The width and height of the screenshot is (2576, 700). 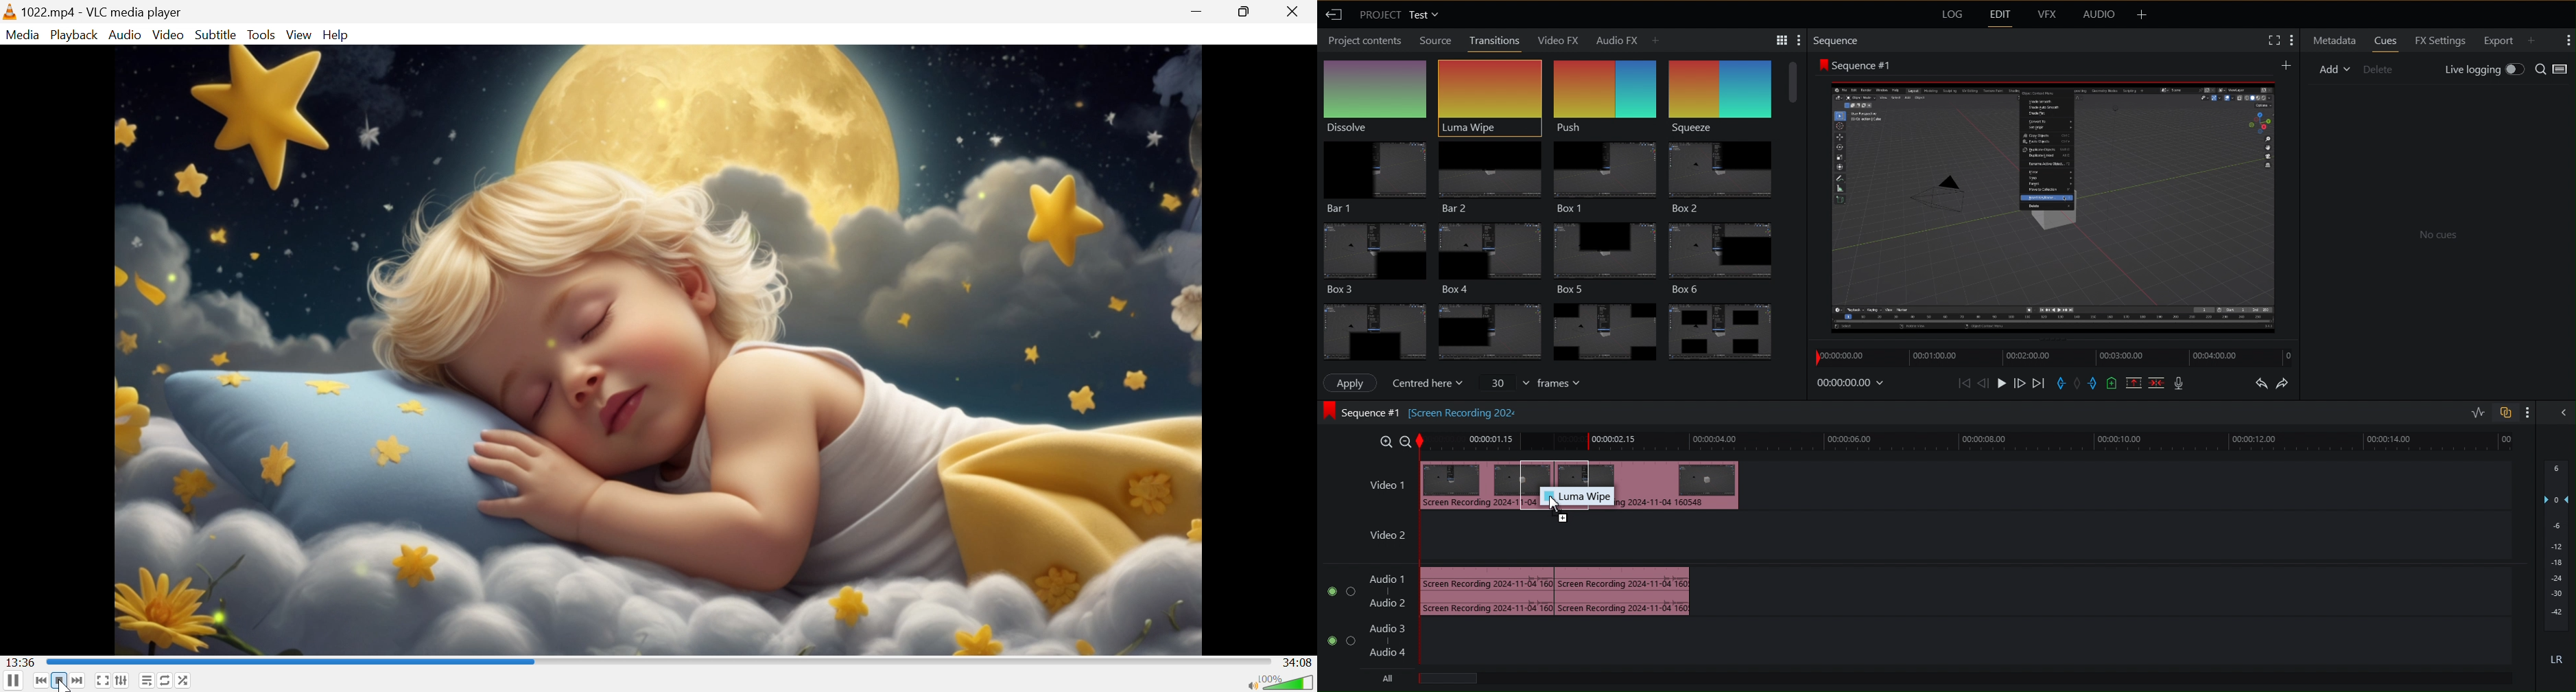 I want to click on Show extended settings, so click(x=123, y=680).